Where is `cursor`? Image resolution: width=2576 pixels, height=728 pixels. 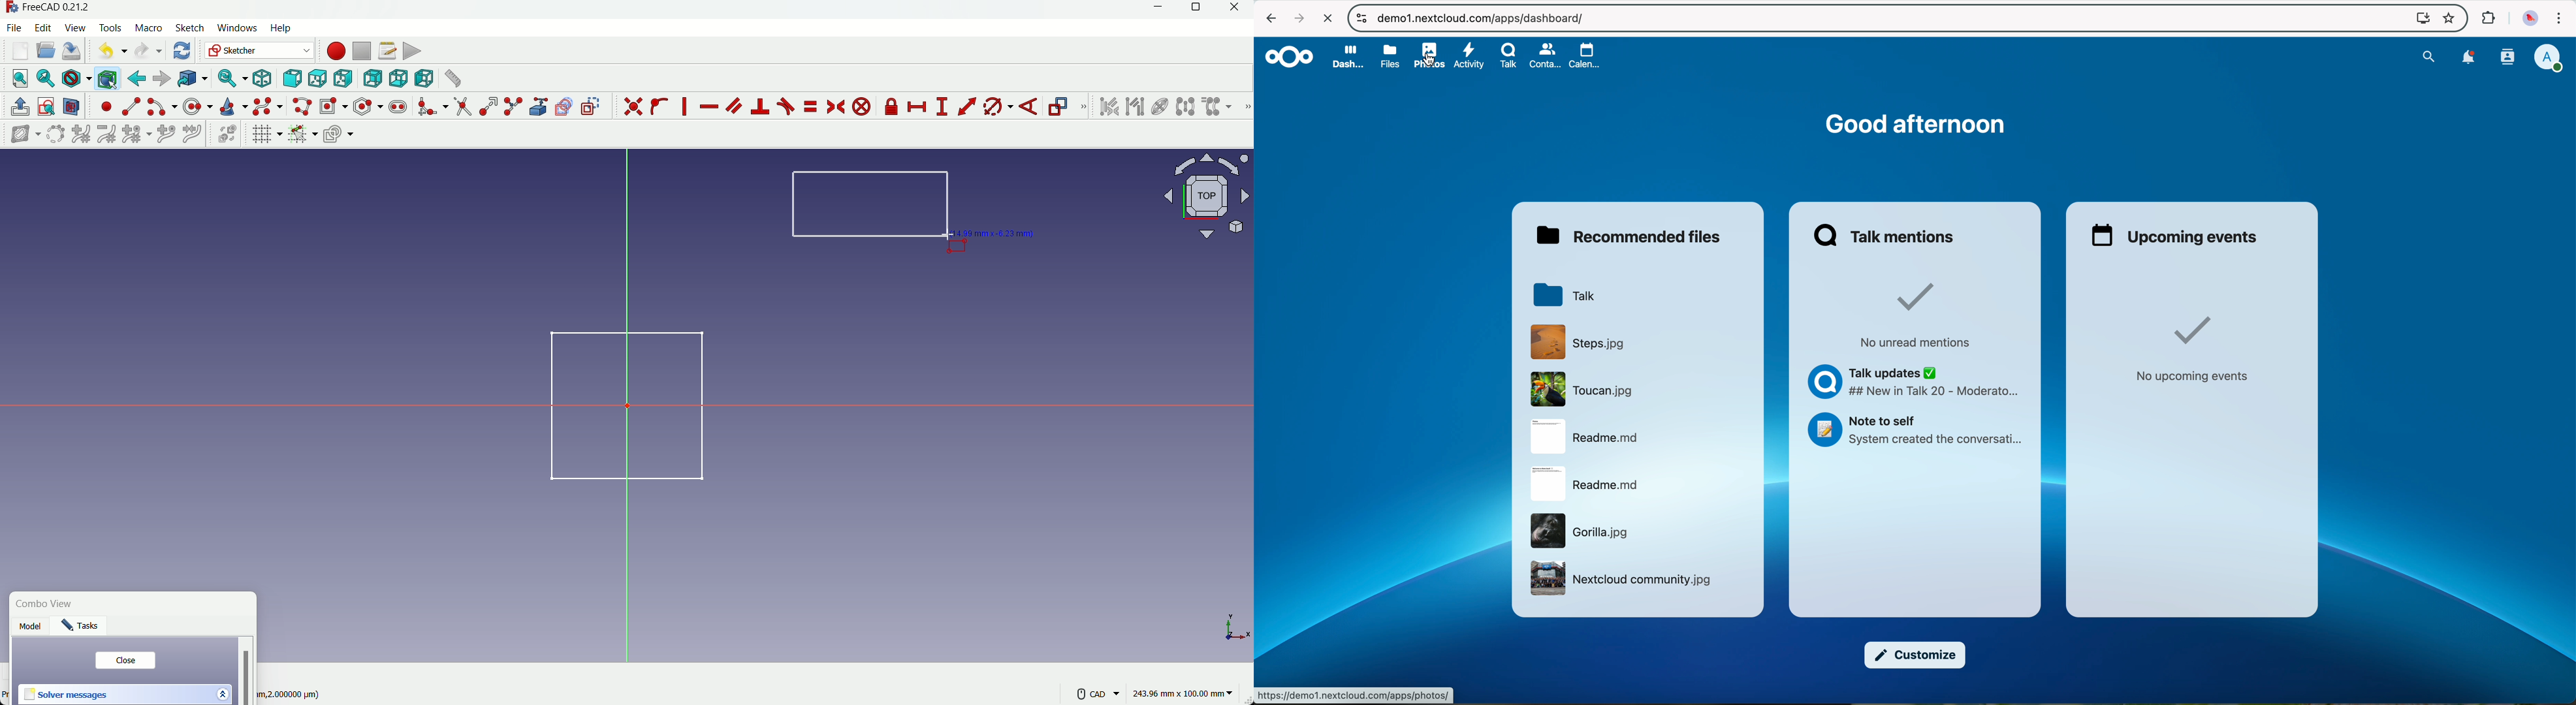
cursor is located at coordinates (947, 236).